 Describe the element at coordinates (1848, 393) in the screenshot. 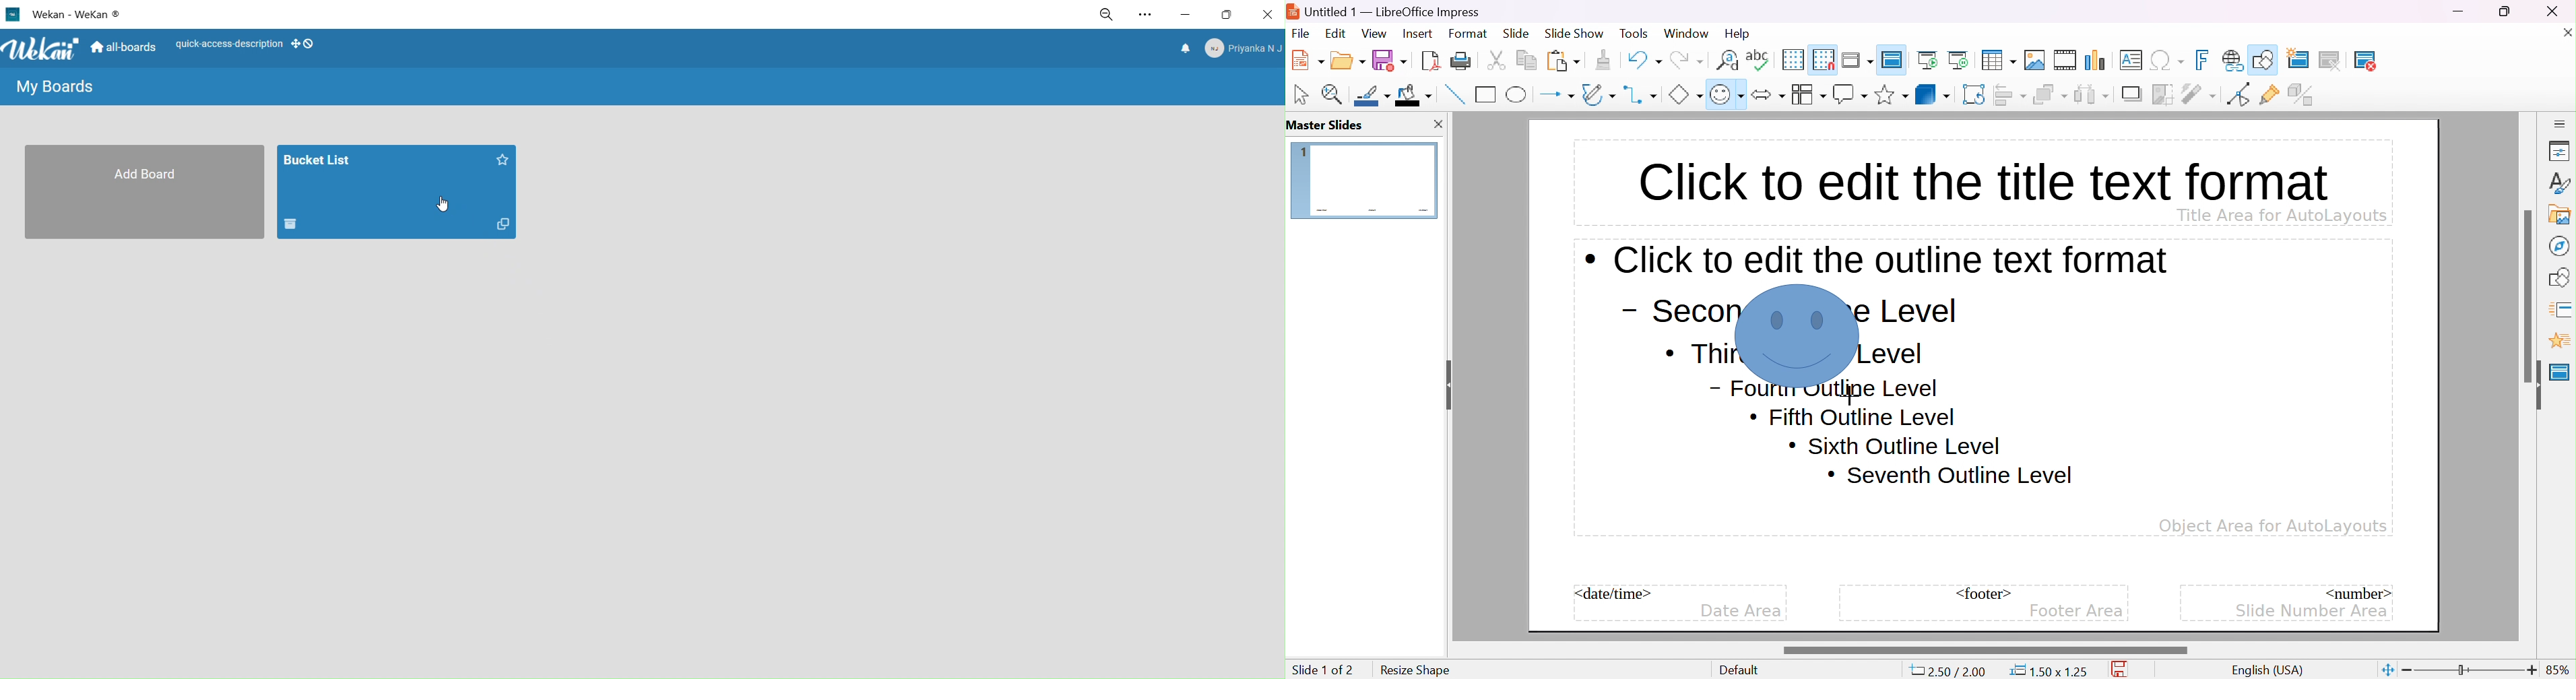

I see `cursor` at that location.